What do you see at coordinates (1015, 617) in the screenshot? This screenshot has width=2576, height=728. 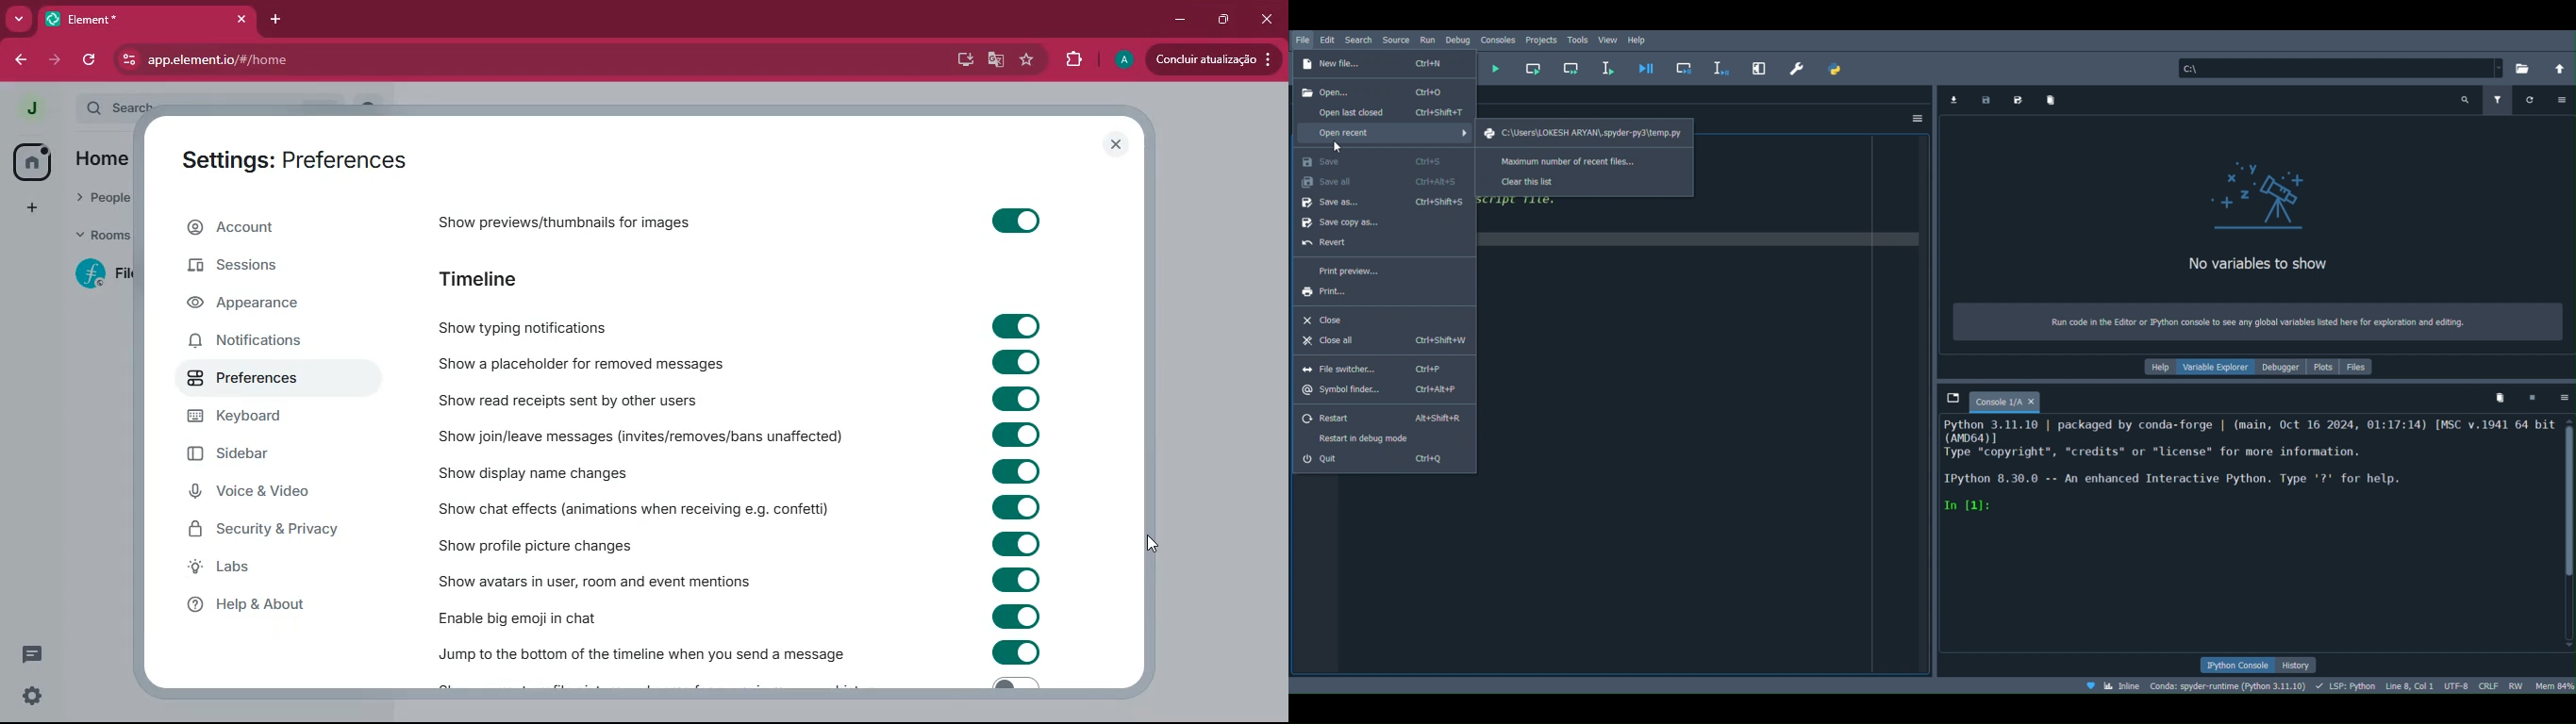 I see `toggle on ` at bounding box center [1015, 617].